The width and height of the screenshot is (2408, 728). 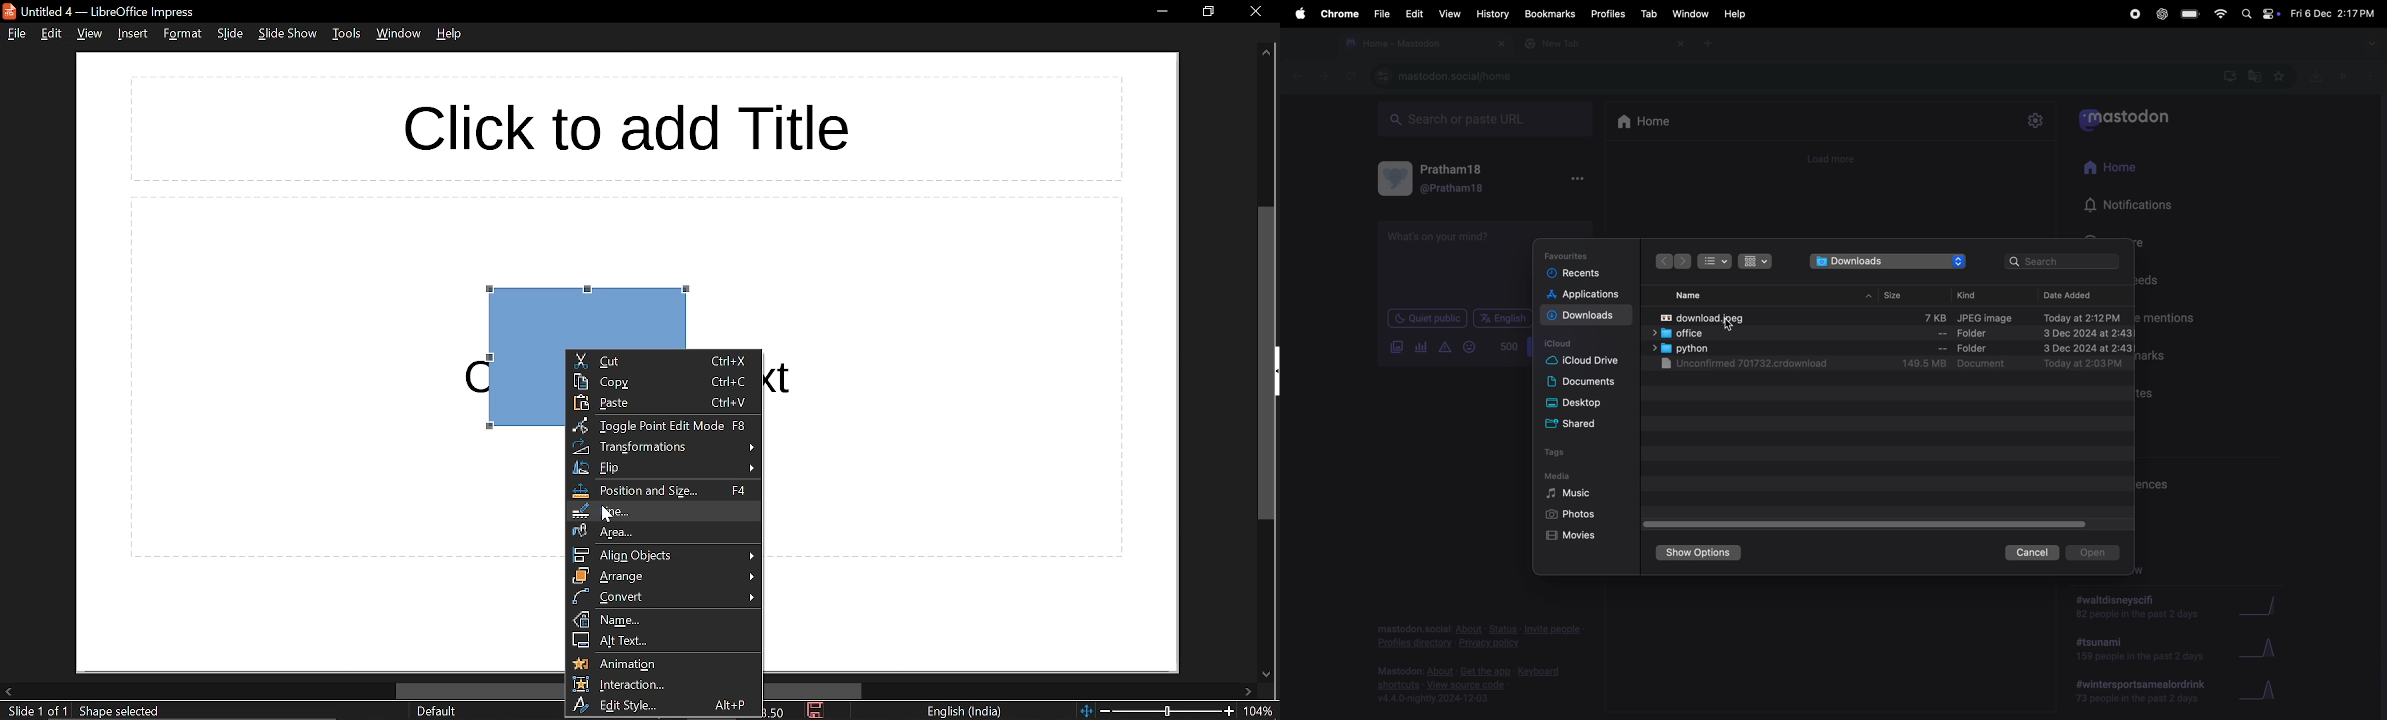 What do you see at coordinates (1446, 179) in the screenshot?
I see `user profile` at bounding box center [1446, 179].